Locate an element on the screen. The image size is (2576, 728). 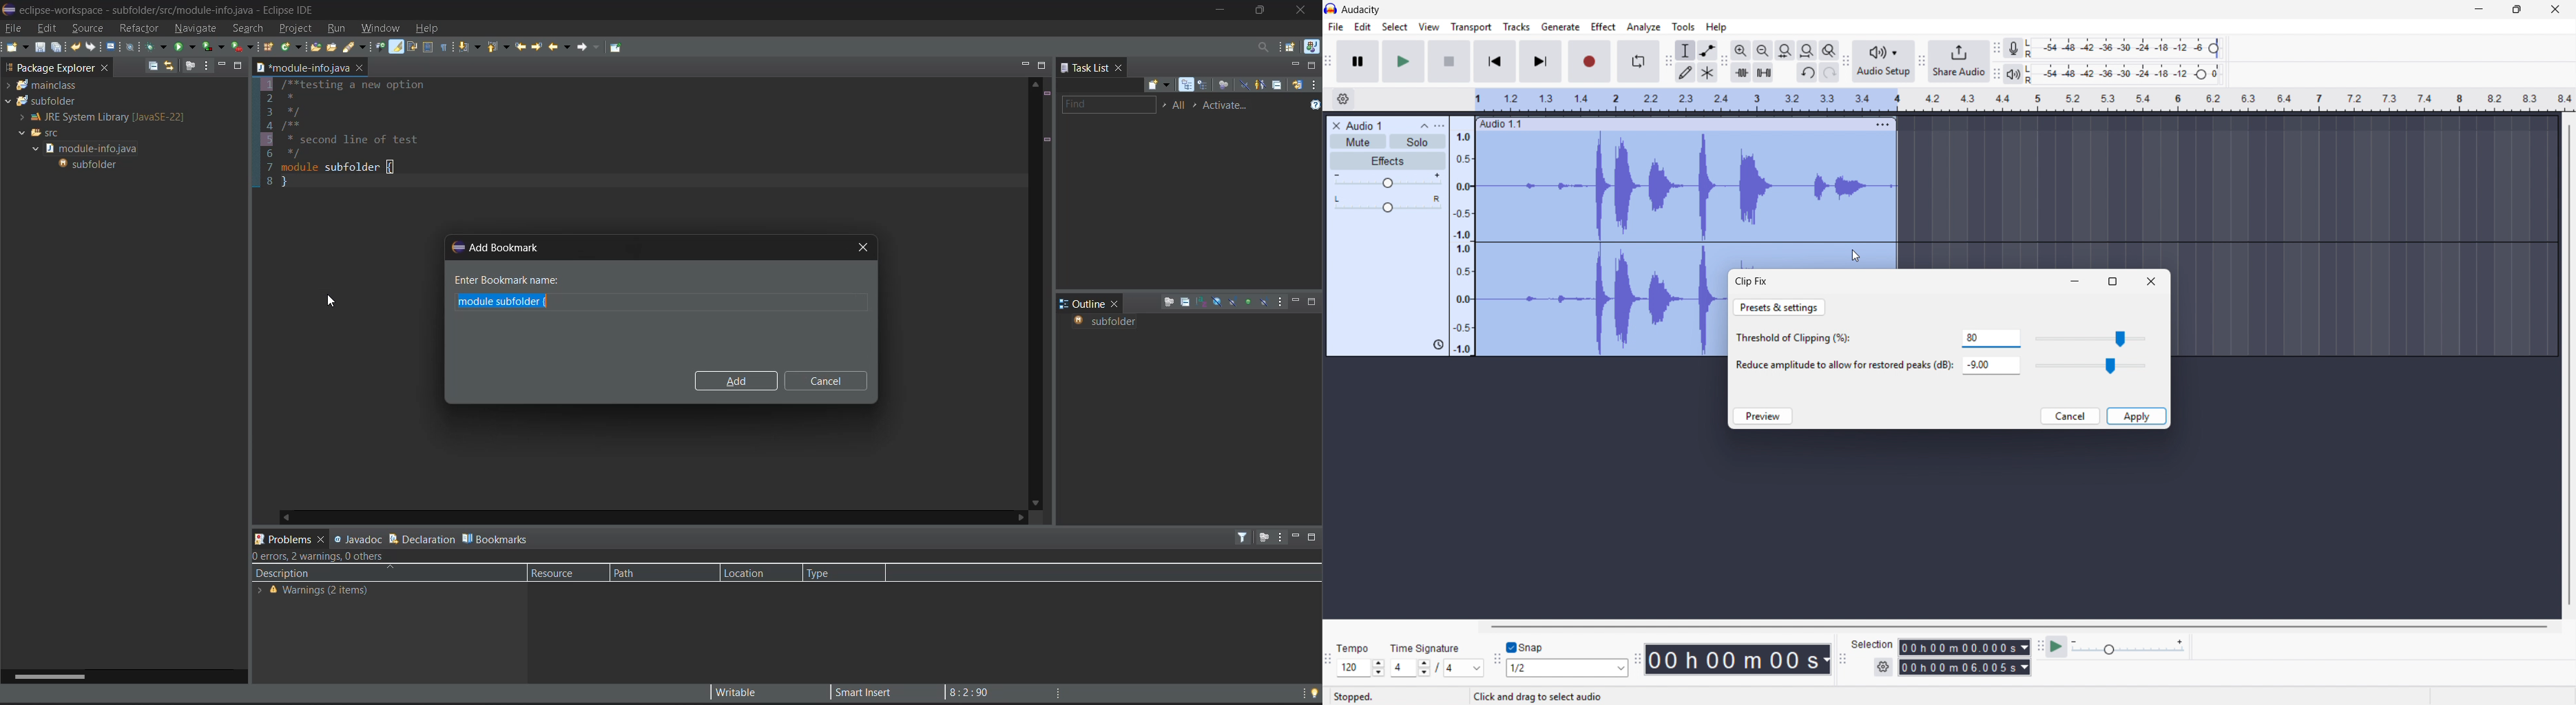
java is located at coordinates (1311, 48).